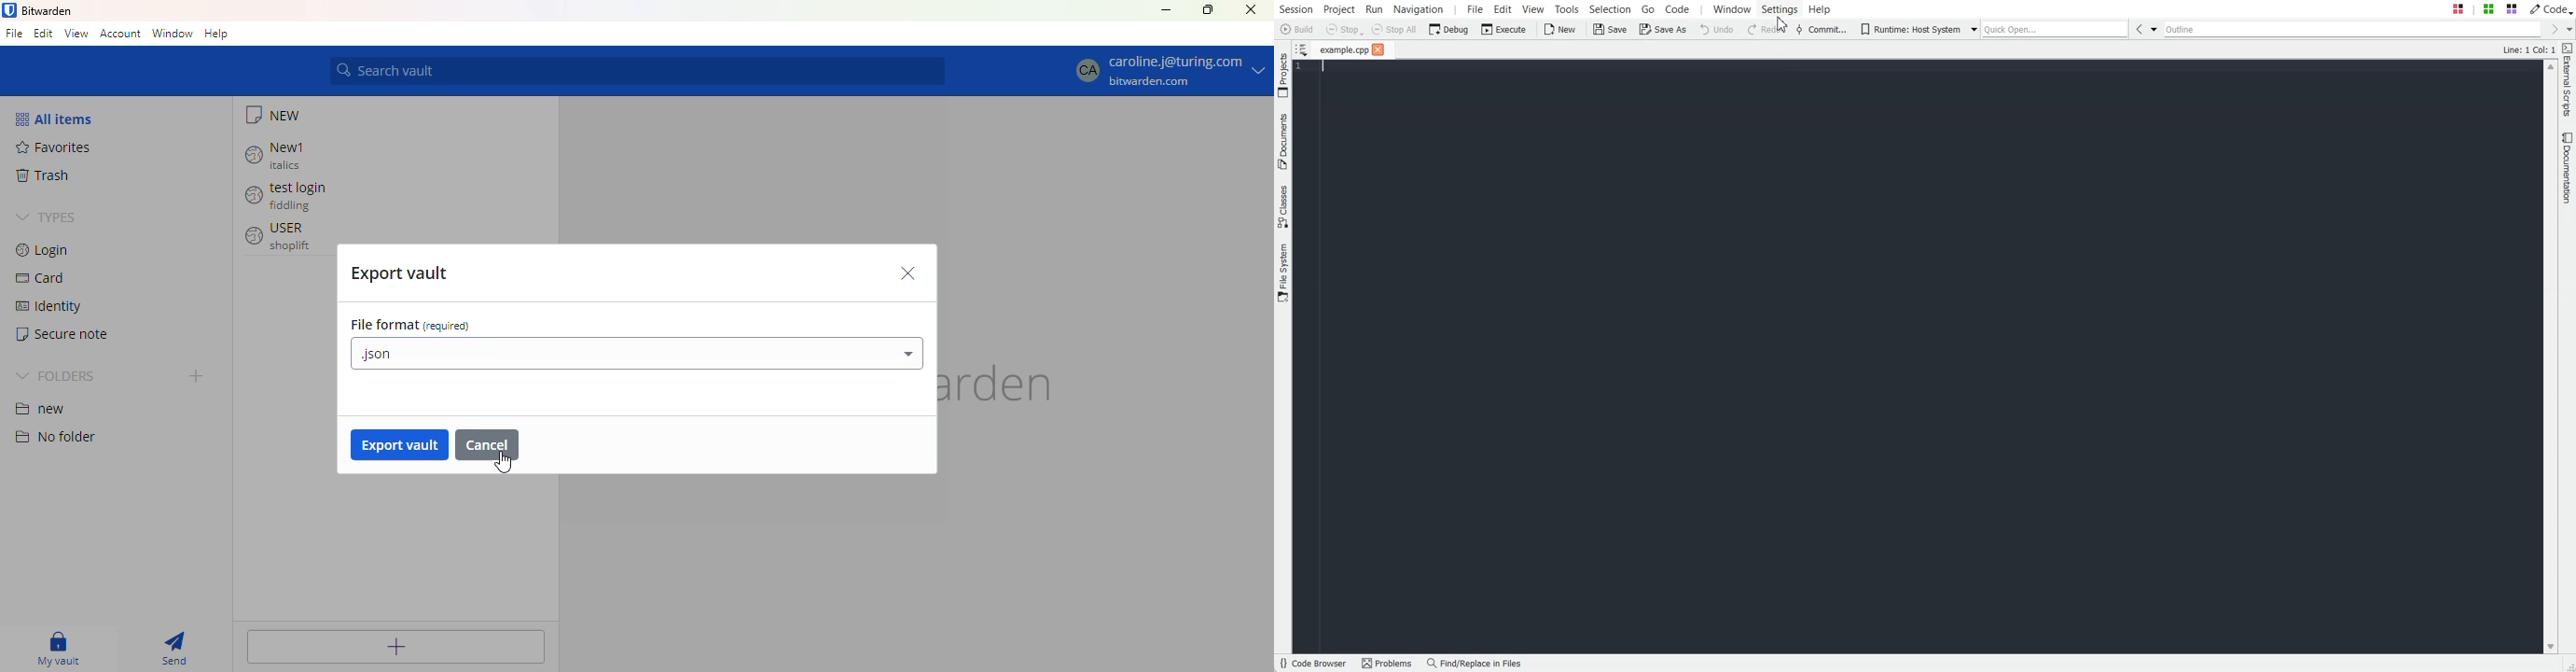  I want to click on New1    italics, so click(278, 155).